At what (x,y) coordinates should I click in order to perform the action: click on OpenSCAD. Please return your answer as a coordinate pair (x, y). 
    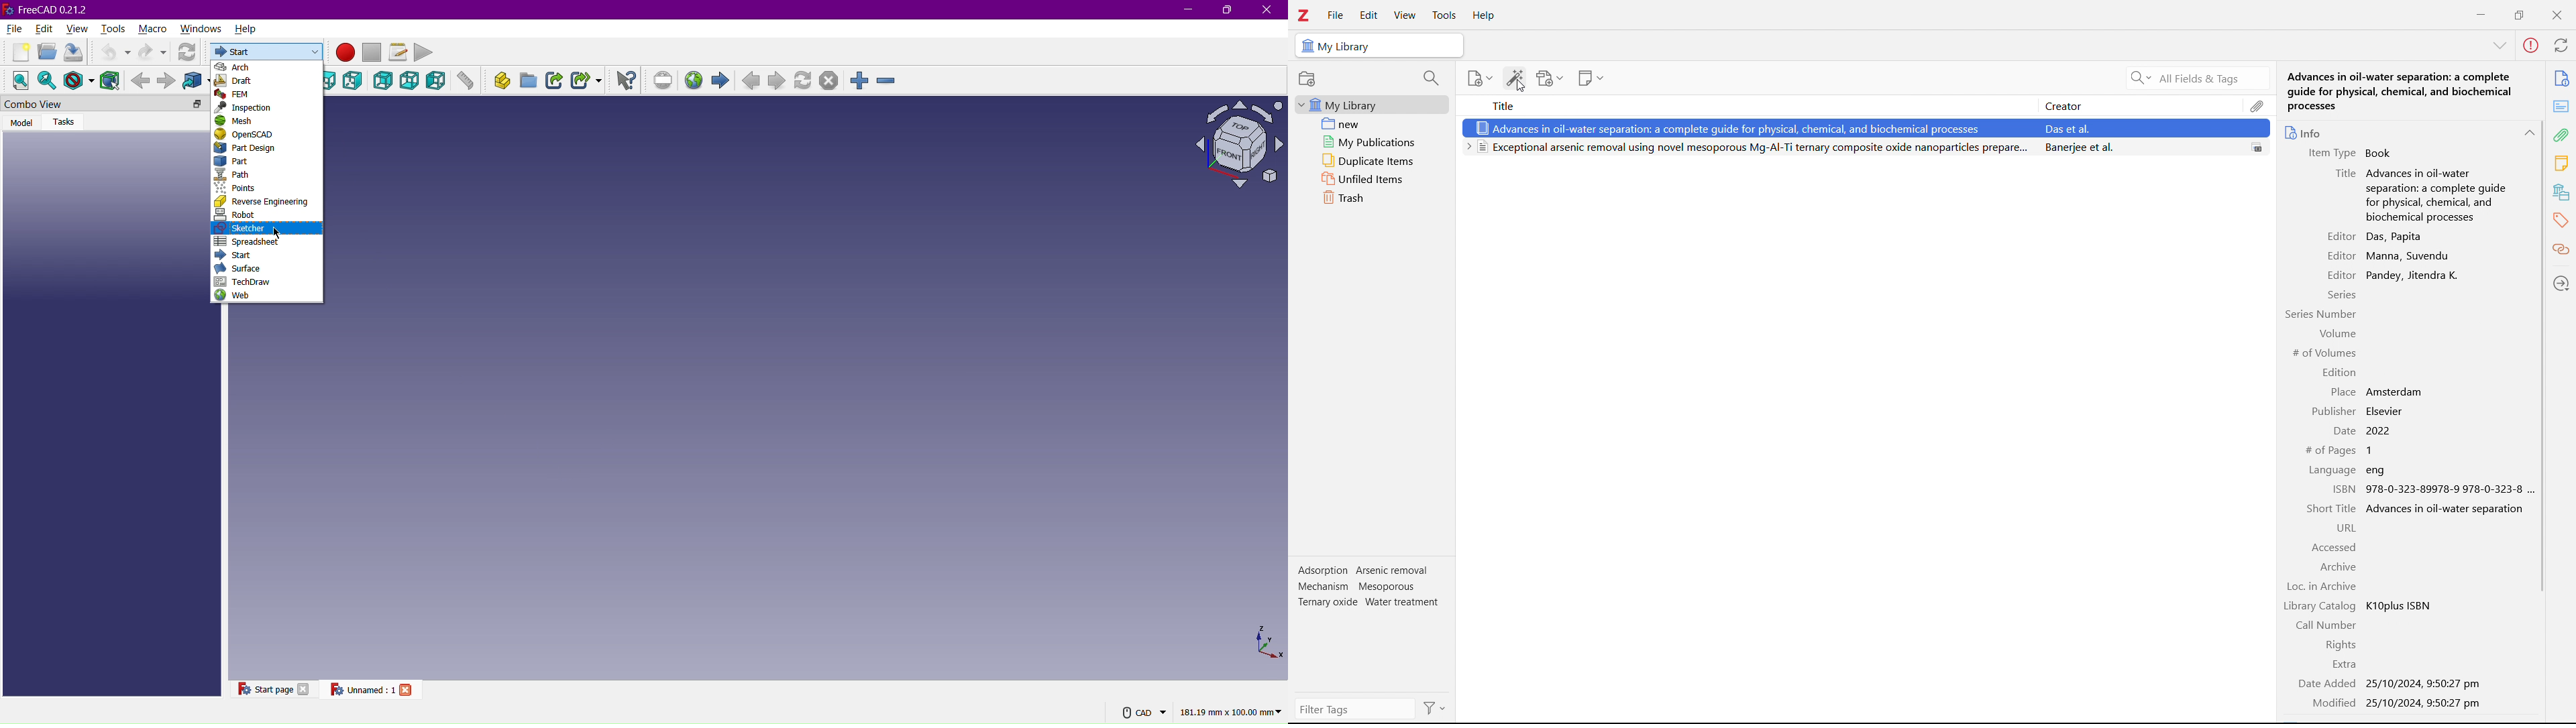
    Looking at the image, I should click on (248, 133).